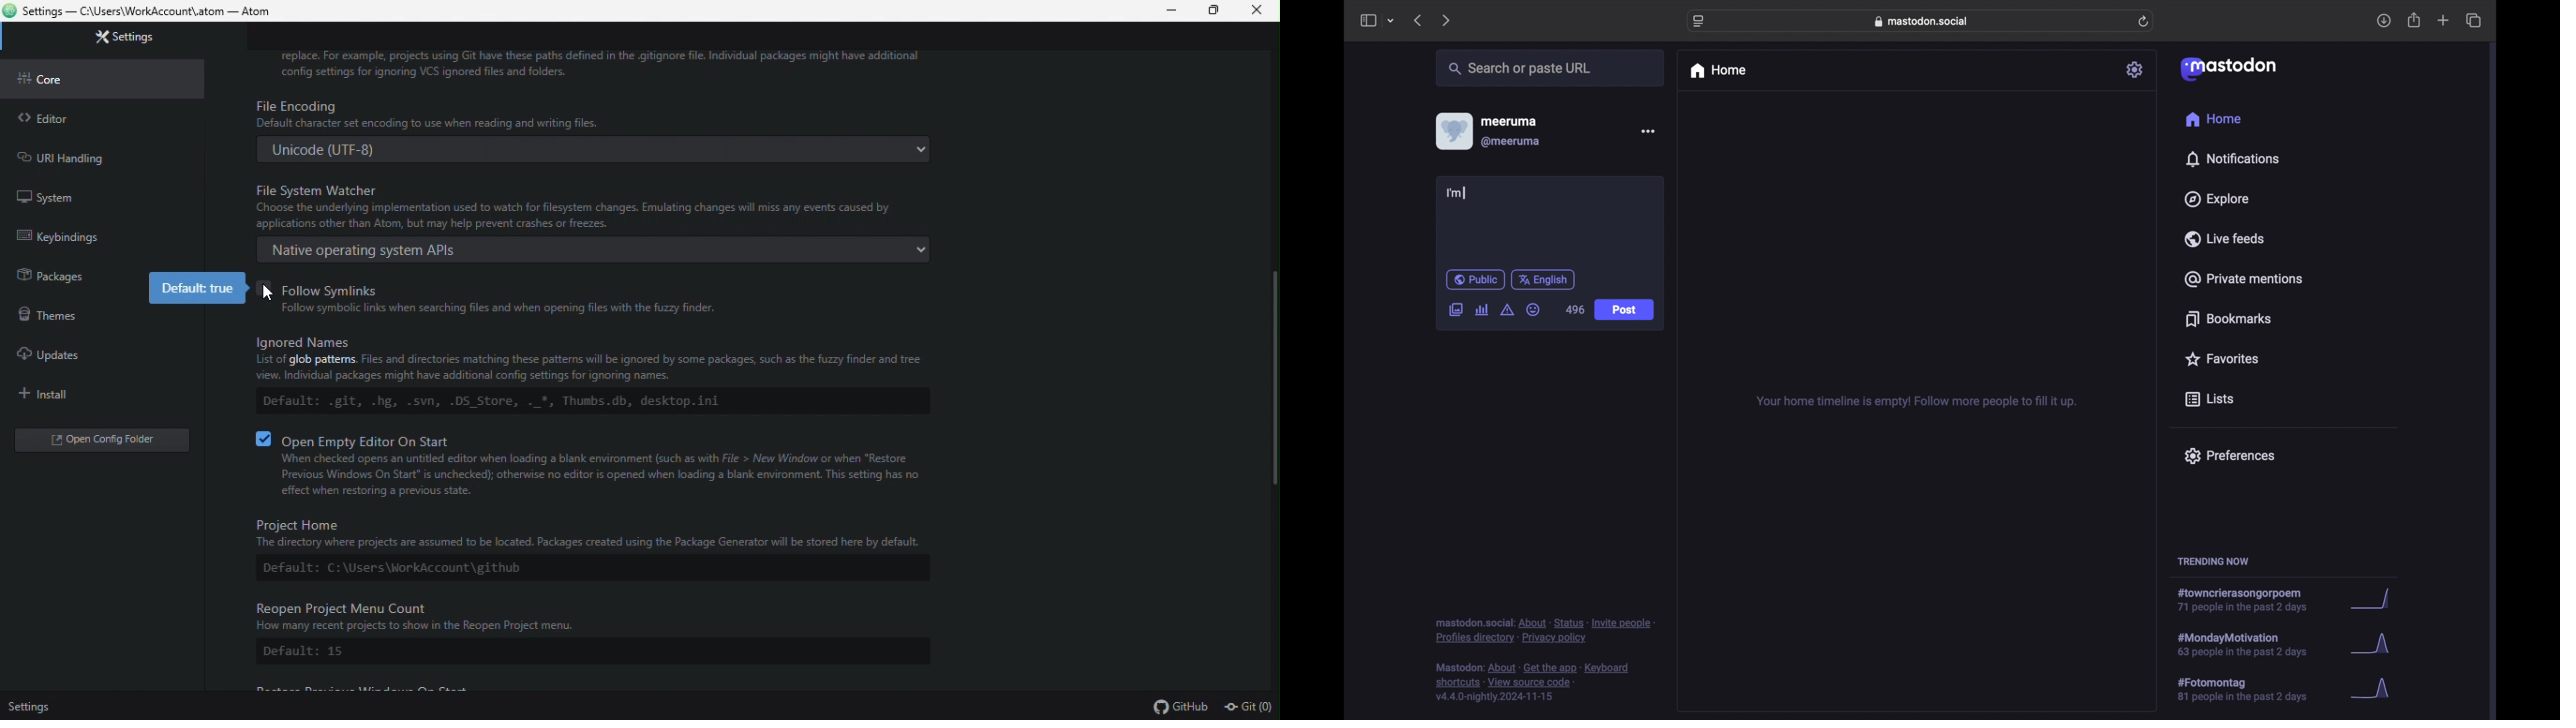 This screenshot has width=2576, height=728. I want to click on side bar, so click(1367, 20).